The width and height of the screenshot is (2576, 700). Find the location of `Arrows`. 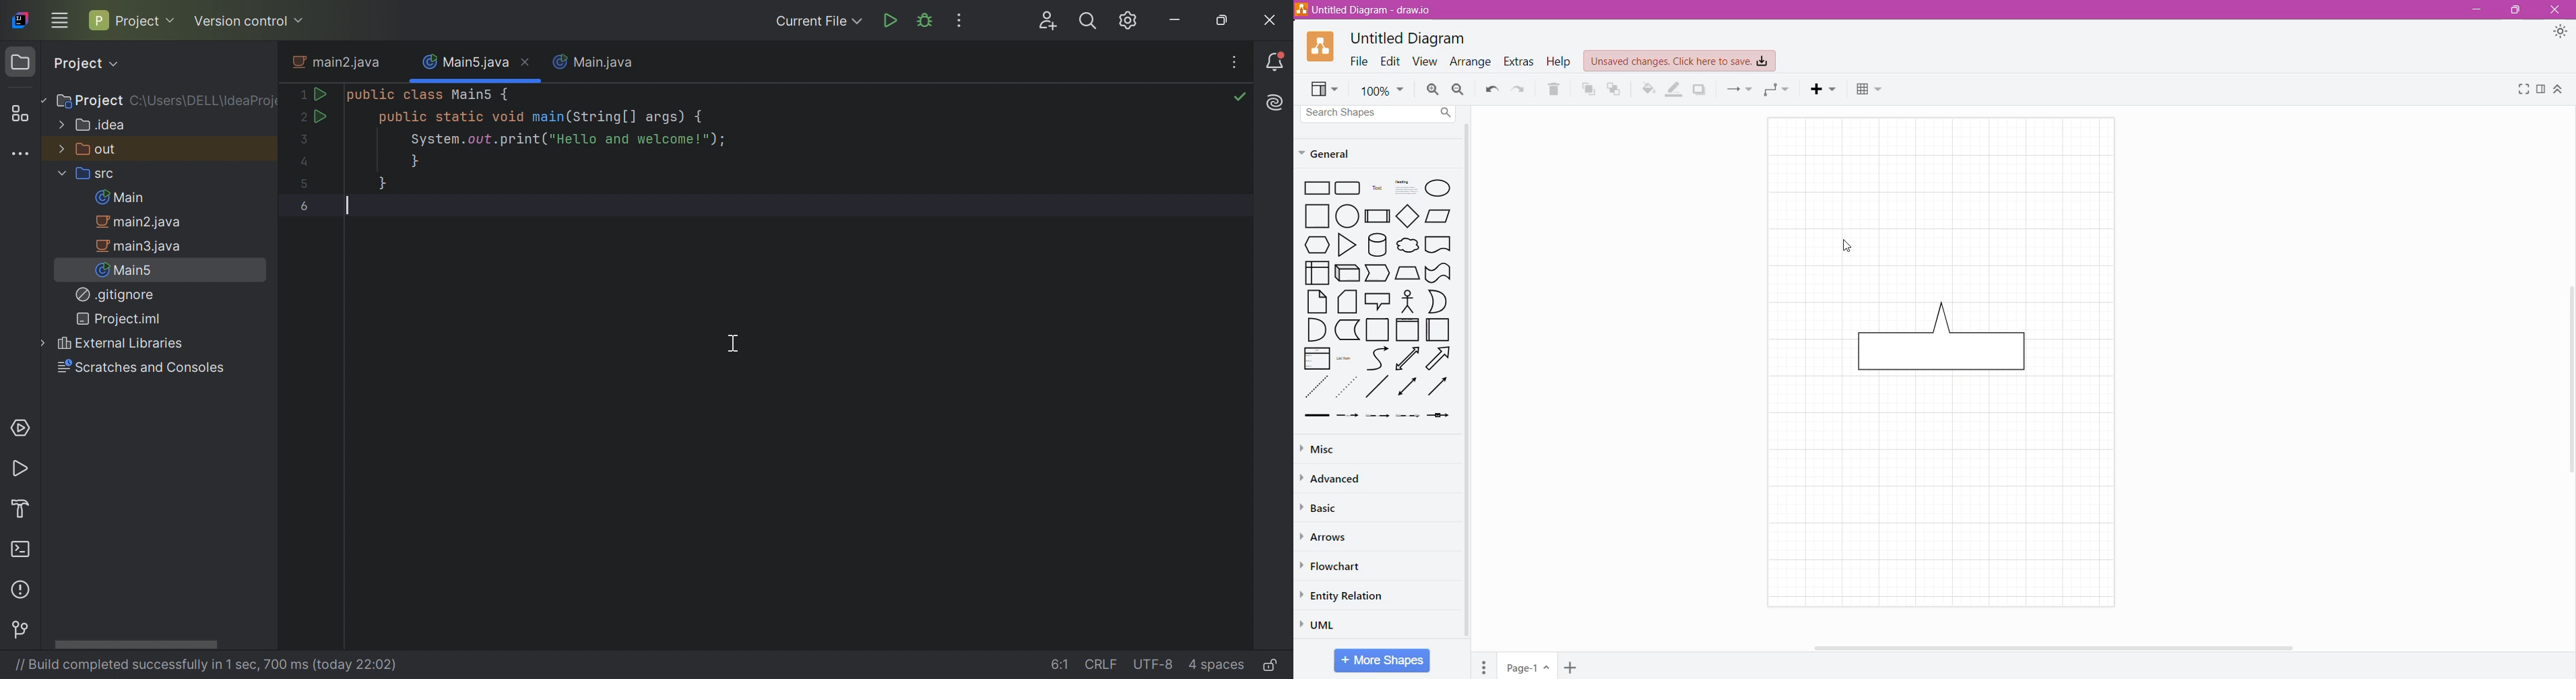

Arrows is located at coordinates (1326, 537).